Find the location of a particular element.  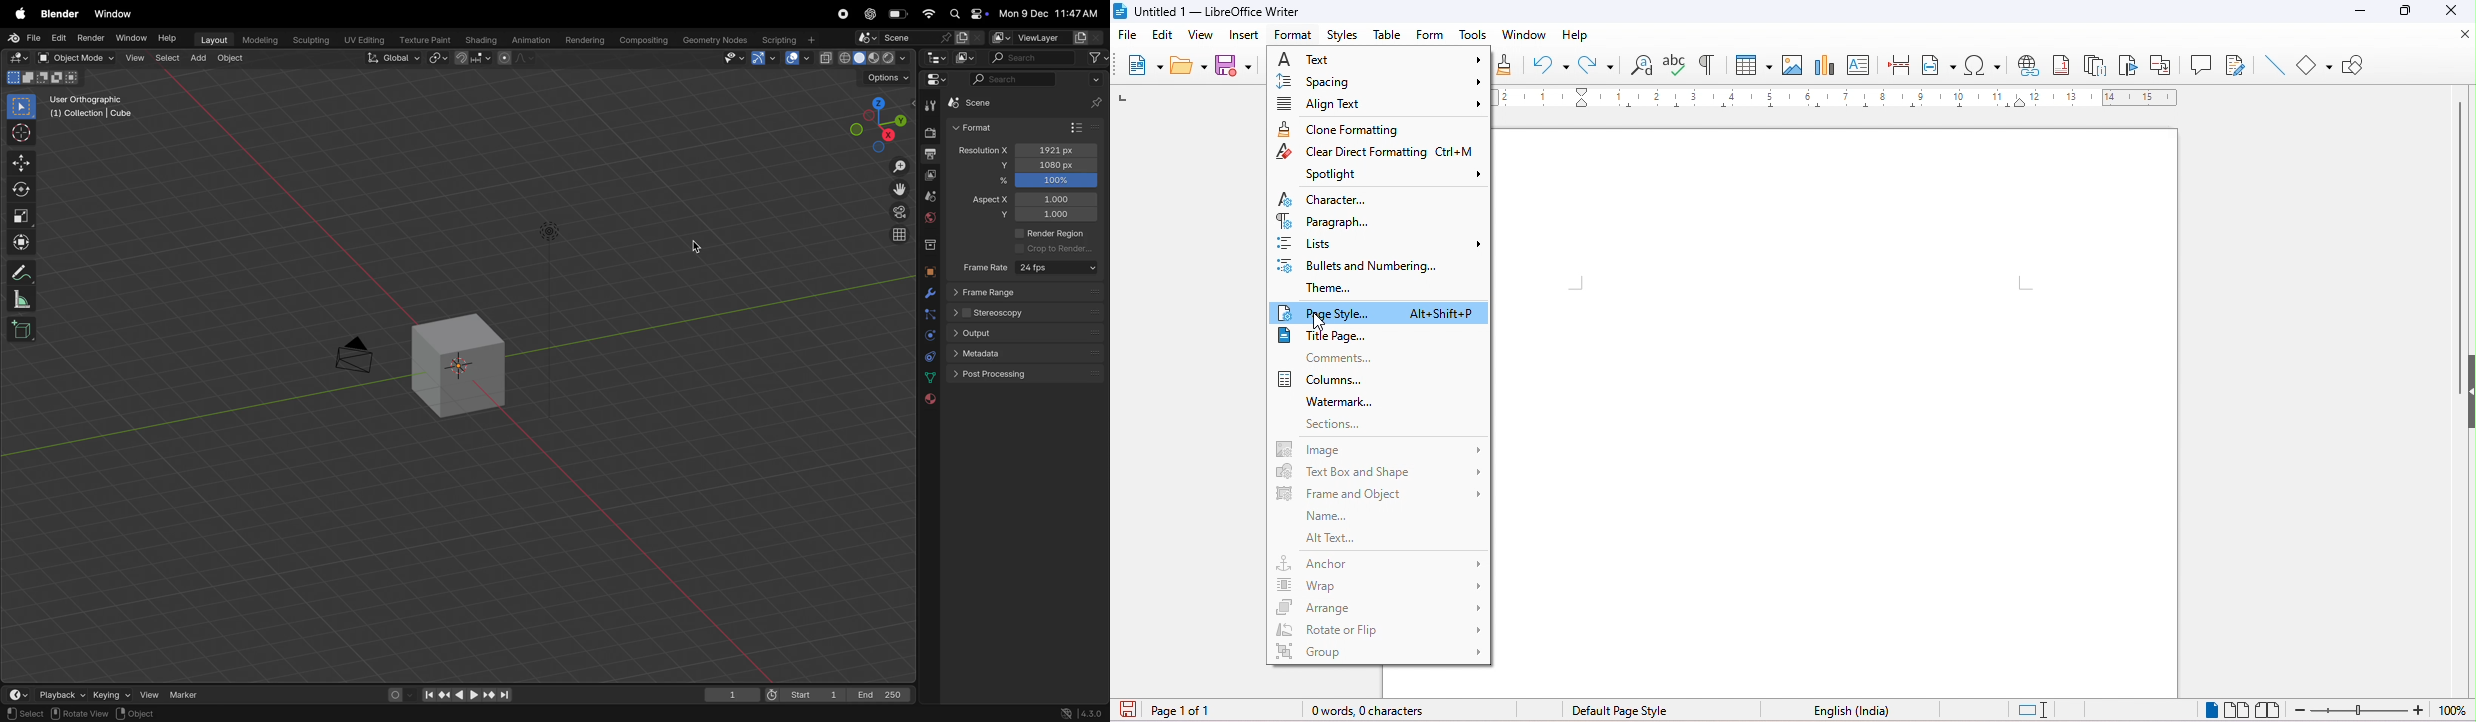

Window is located at coordinates (131, 38).